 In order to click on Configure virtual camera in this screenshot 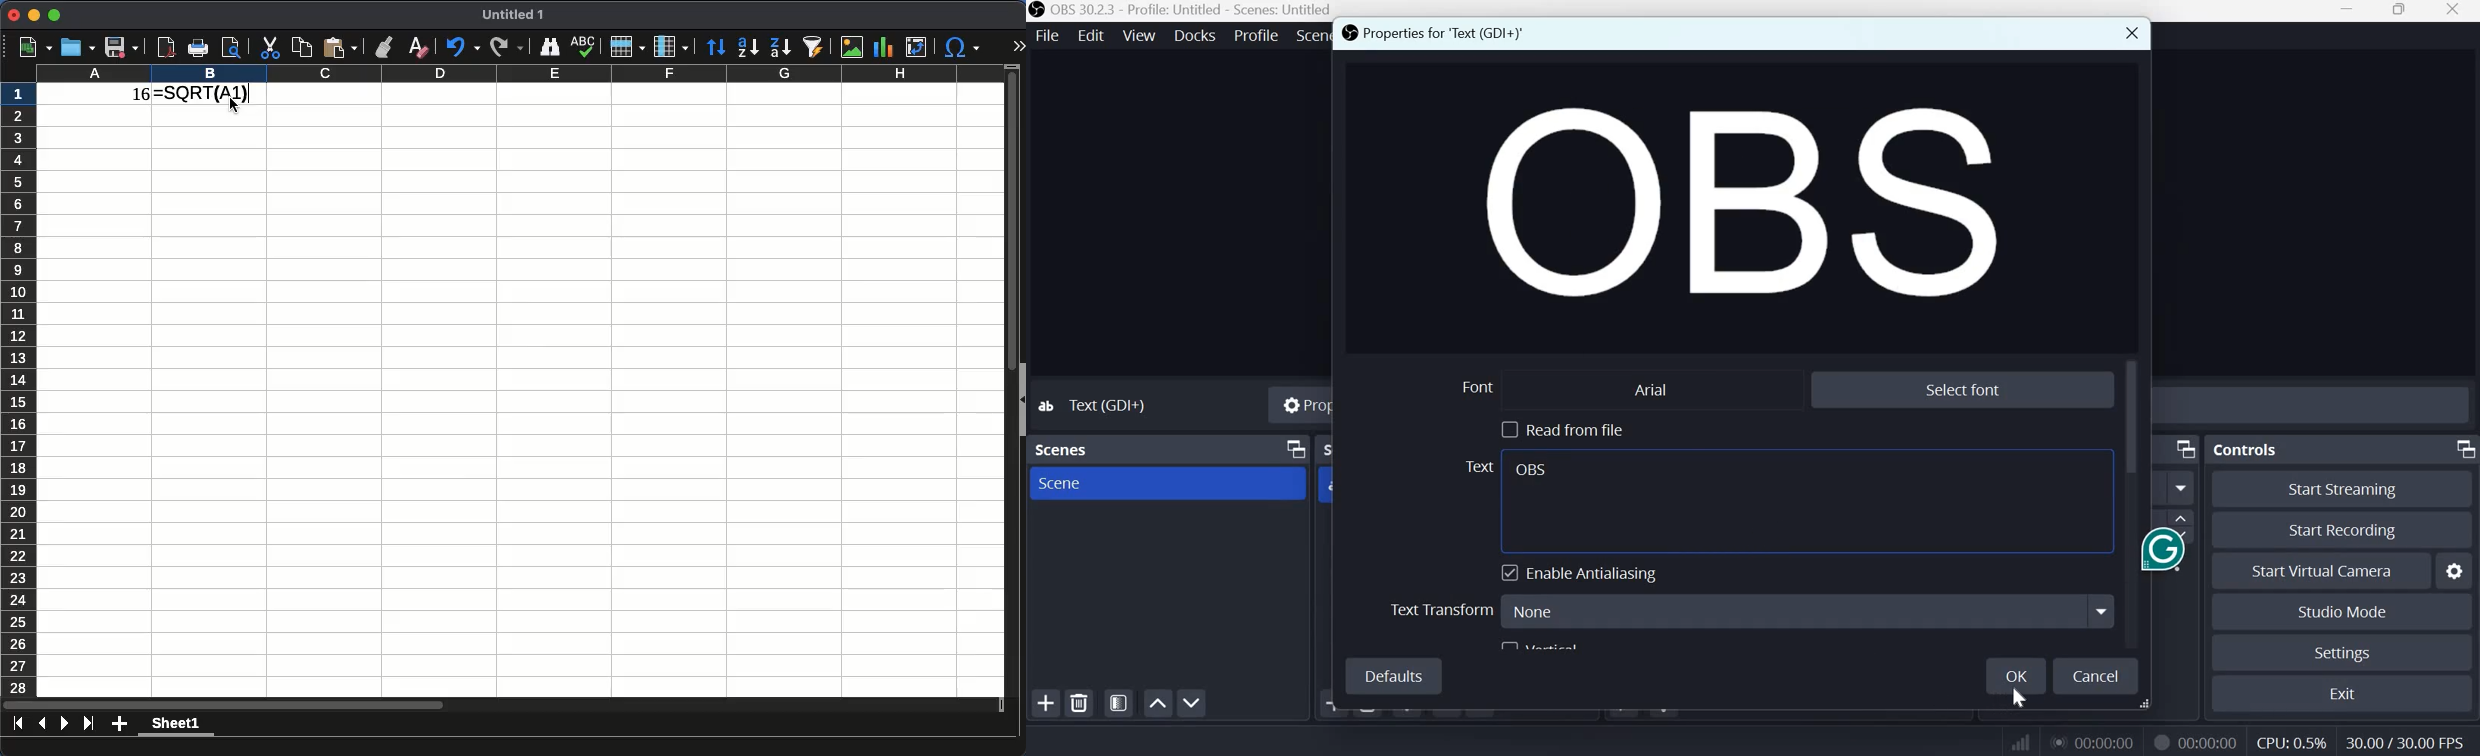, I will do `click(2455, 571)`.